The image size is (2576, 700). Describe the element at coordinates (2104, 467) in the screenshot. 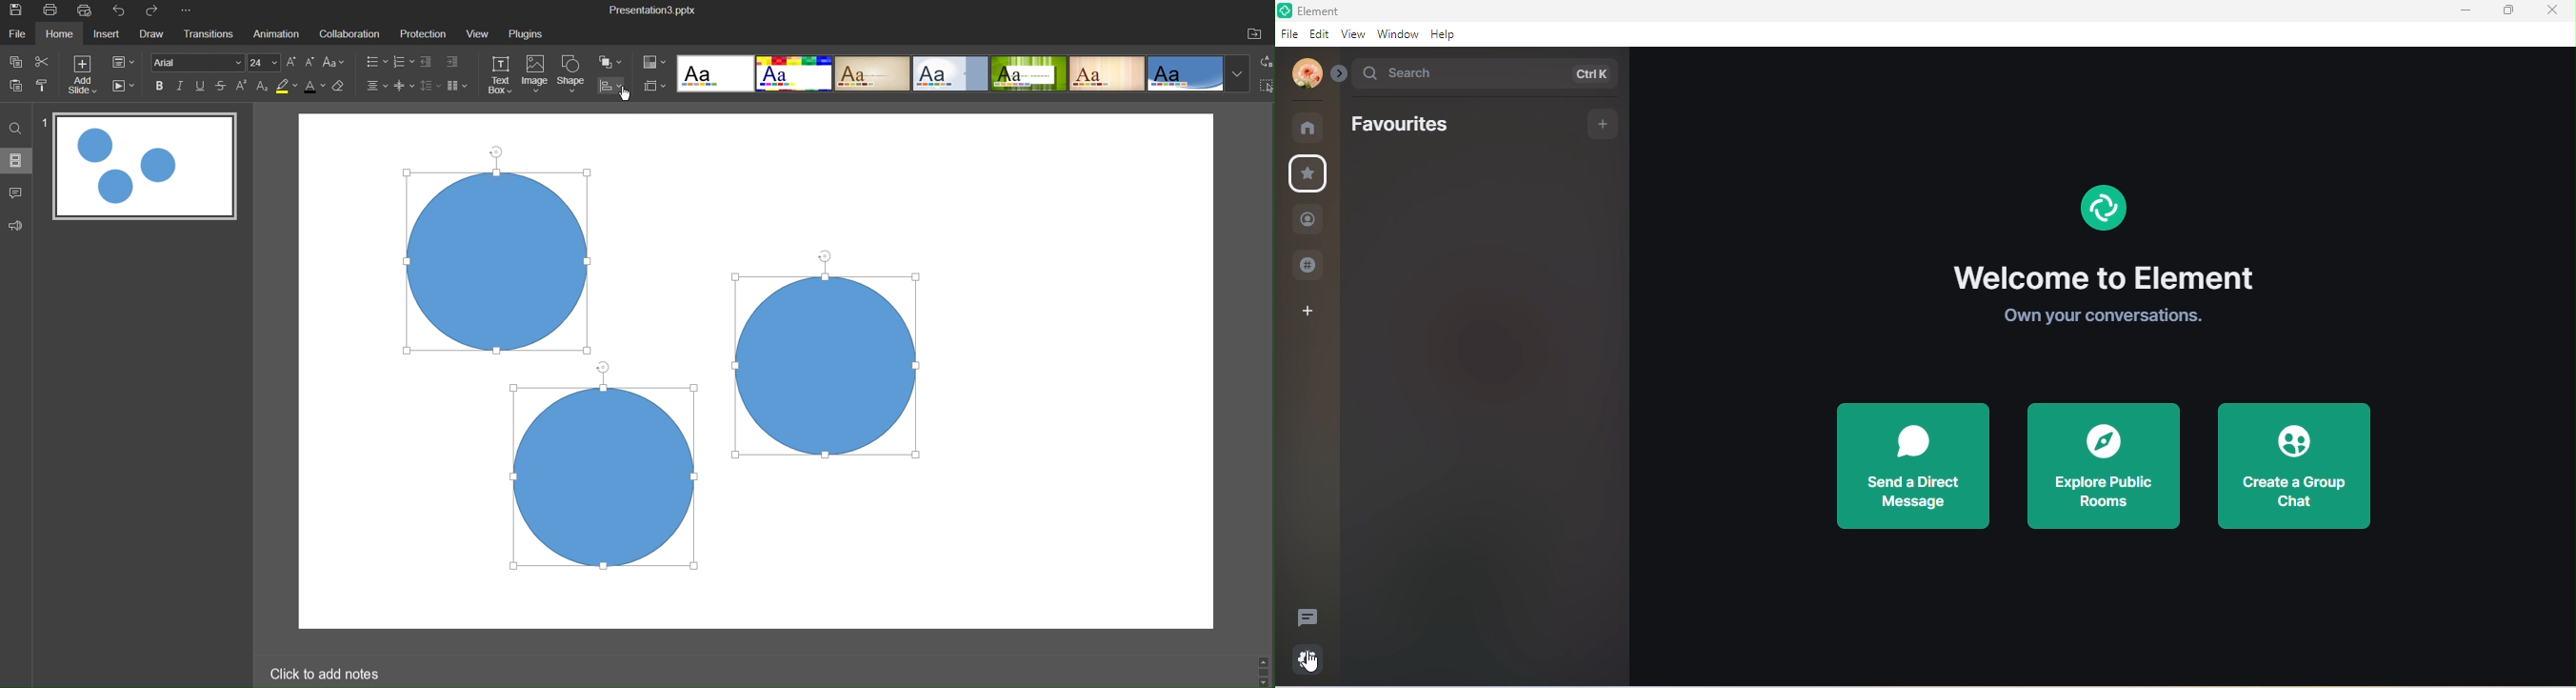

I see `explore a public rooms` at that location.